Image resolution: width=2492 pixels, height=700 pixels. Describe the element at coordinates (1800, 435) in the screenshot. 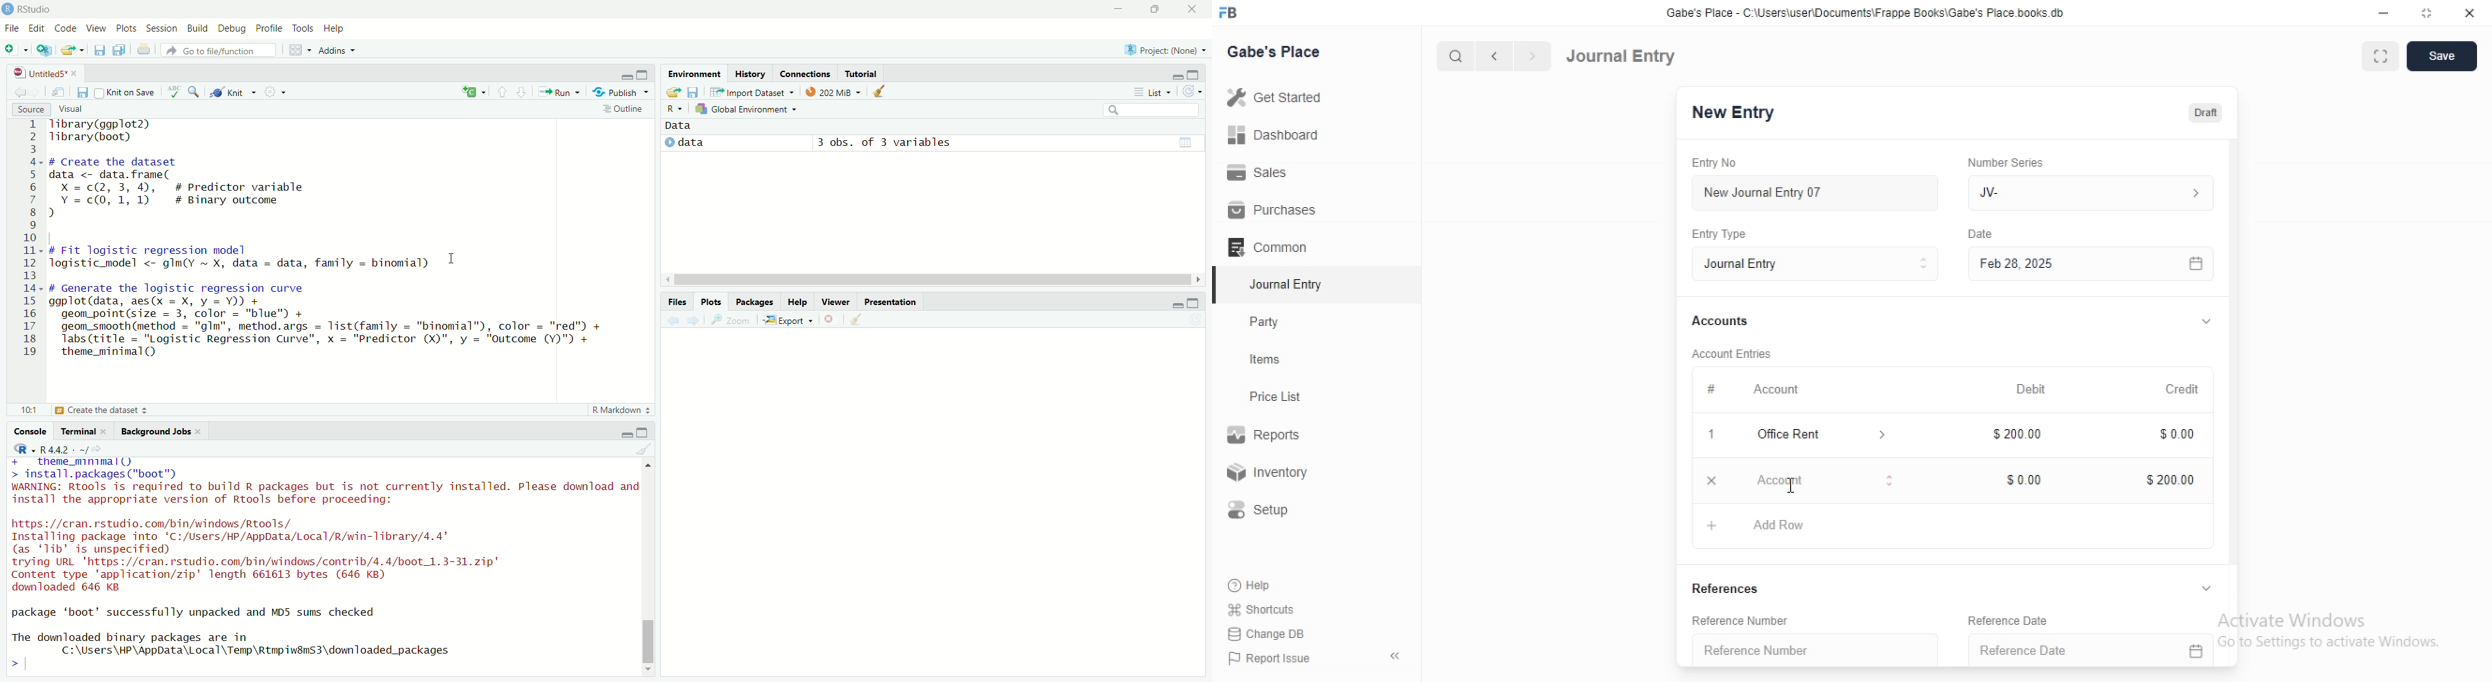

I see `x Office Rent >` at that location.